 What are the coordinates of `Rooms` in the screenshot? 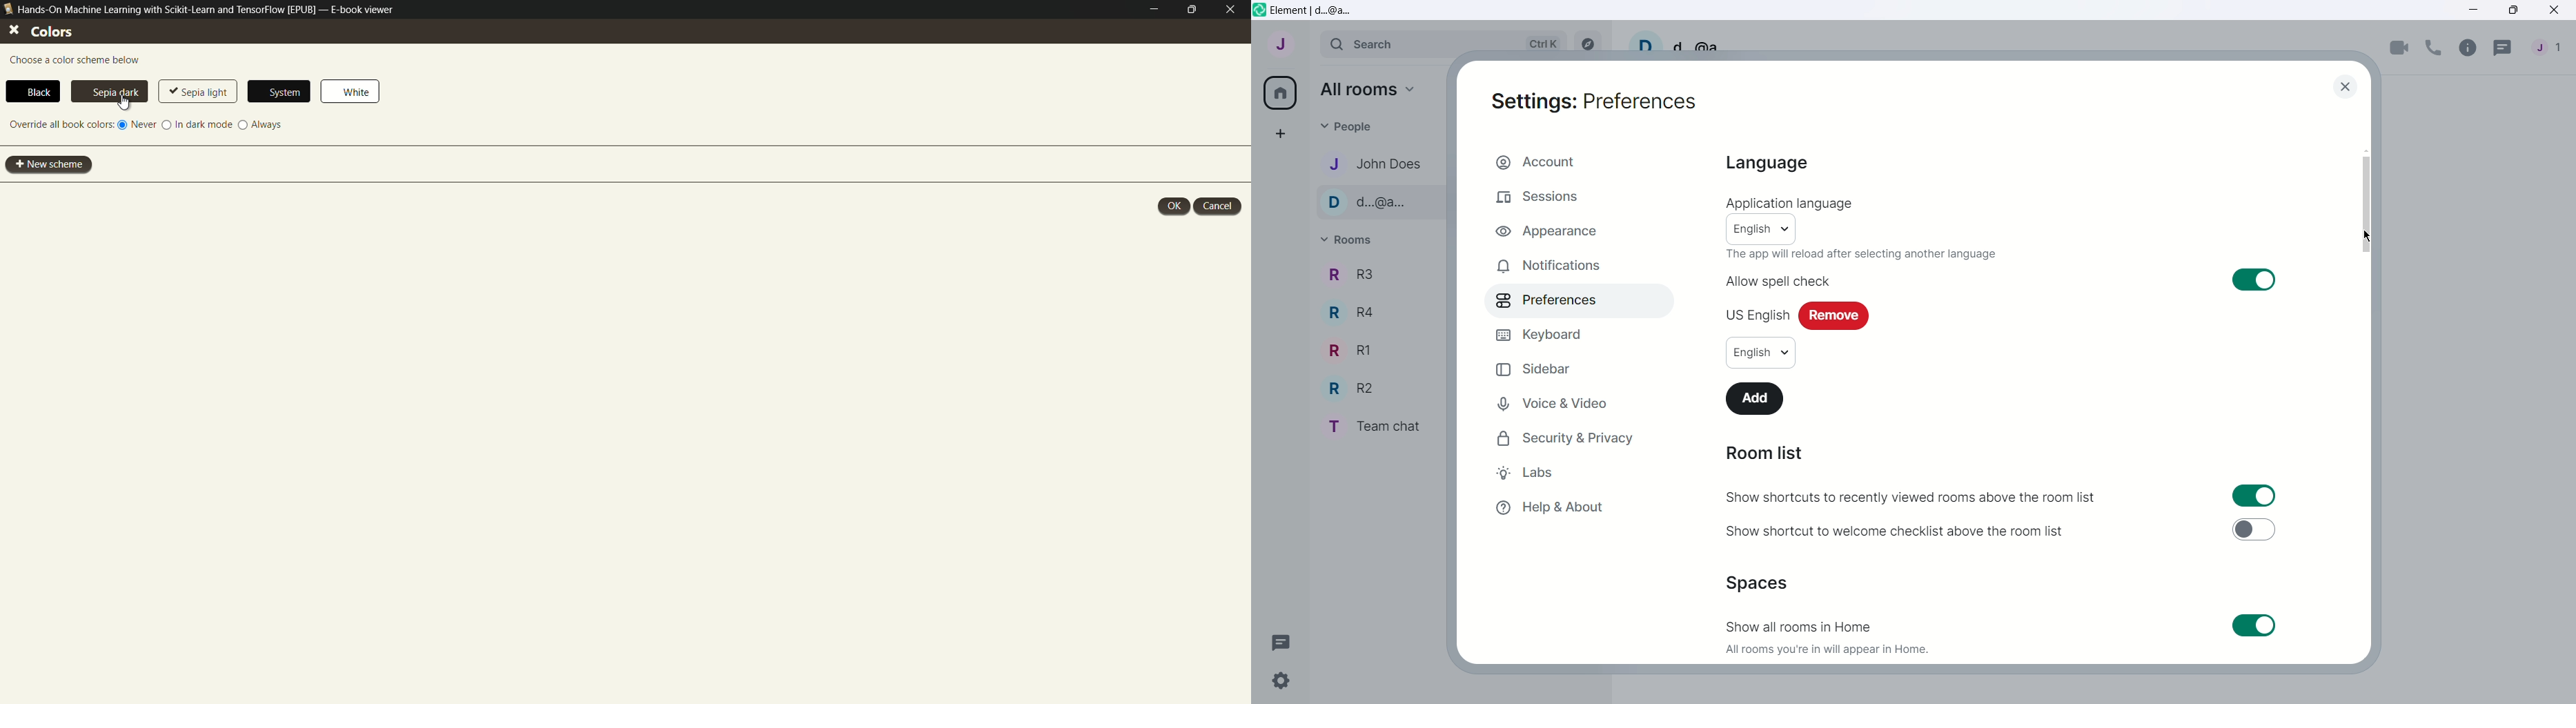 It's located at (1350, 240).